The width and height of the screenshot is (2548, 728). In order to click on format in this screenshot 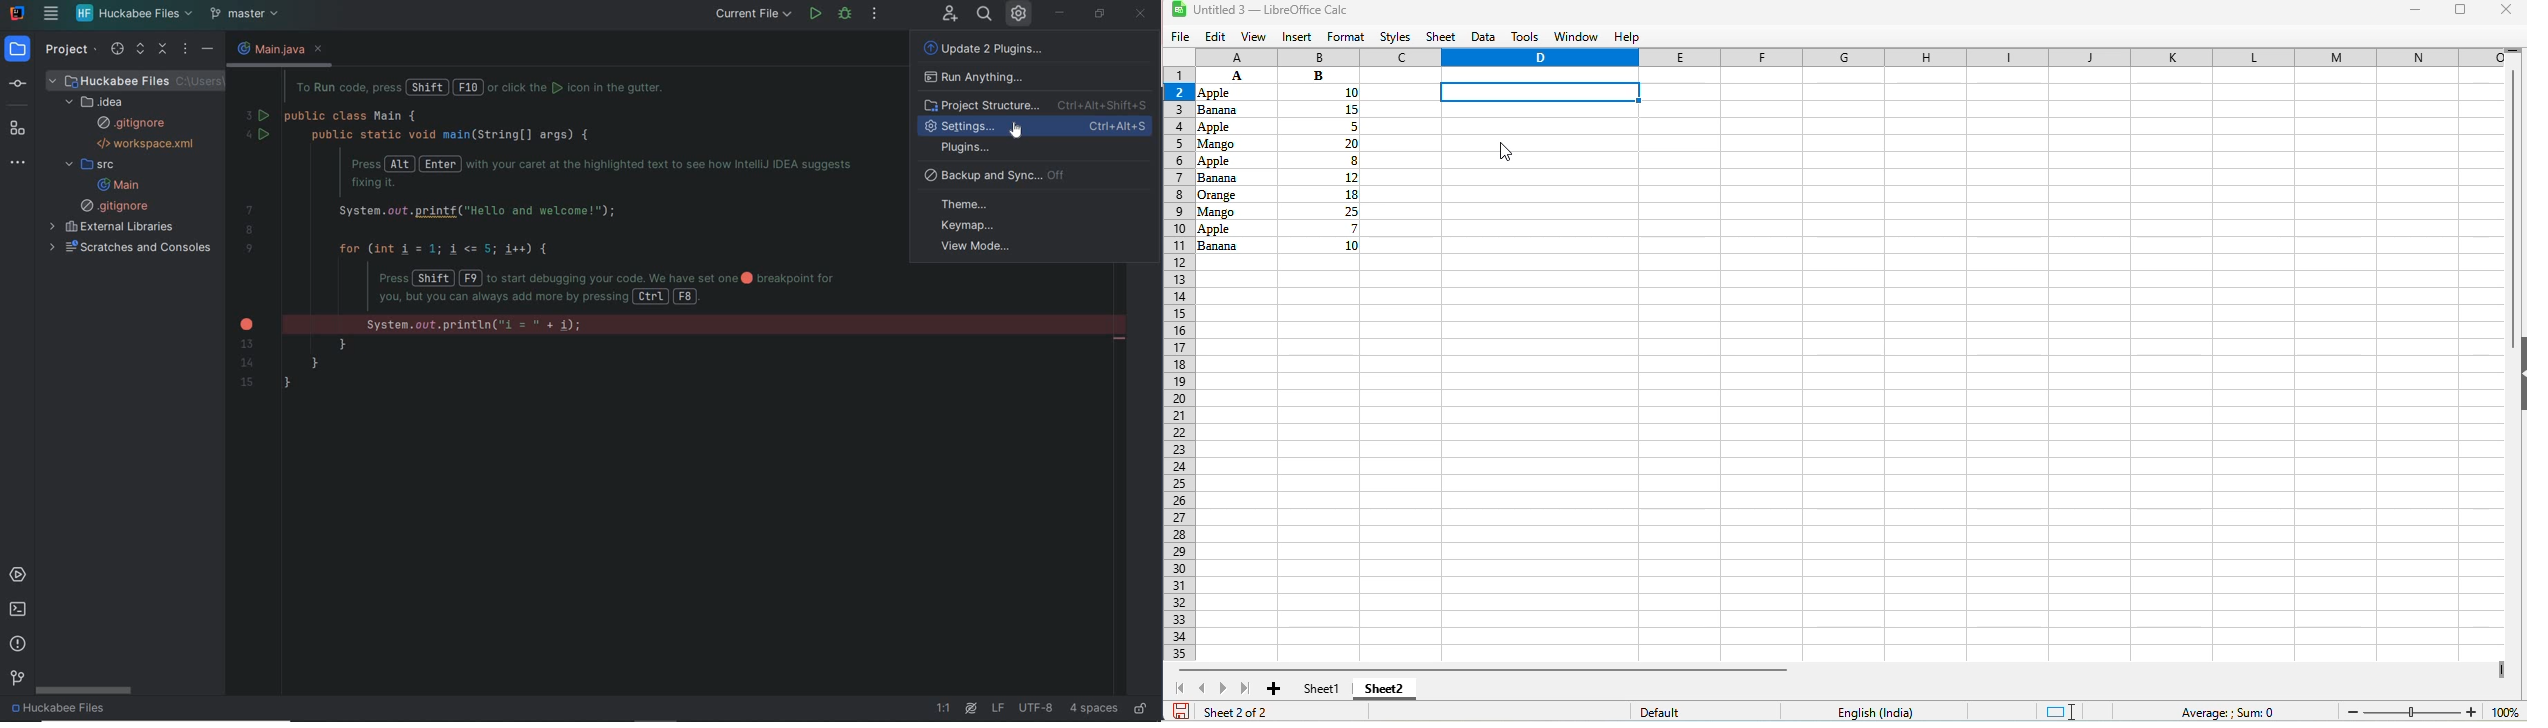, I will do `click(1345, 38)`.